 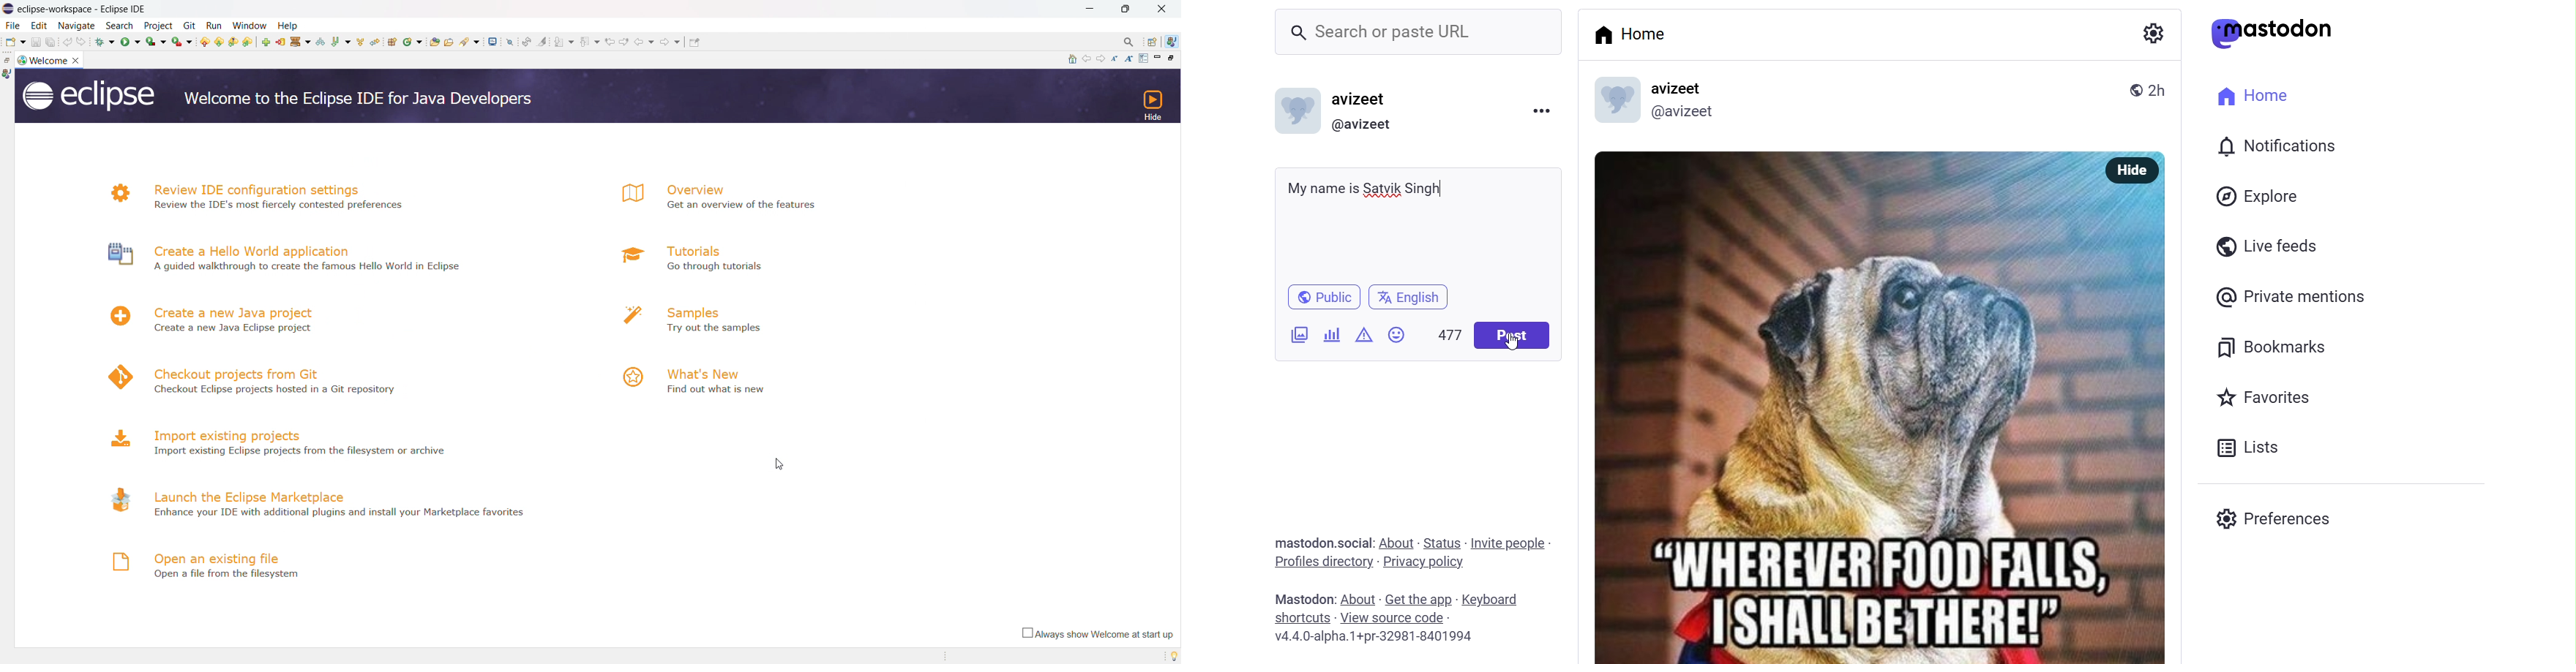 I want to click on settings, so click(x=2151, y=39).